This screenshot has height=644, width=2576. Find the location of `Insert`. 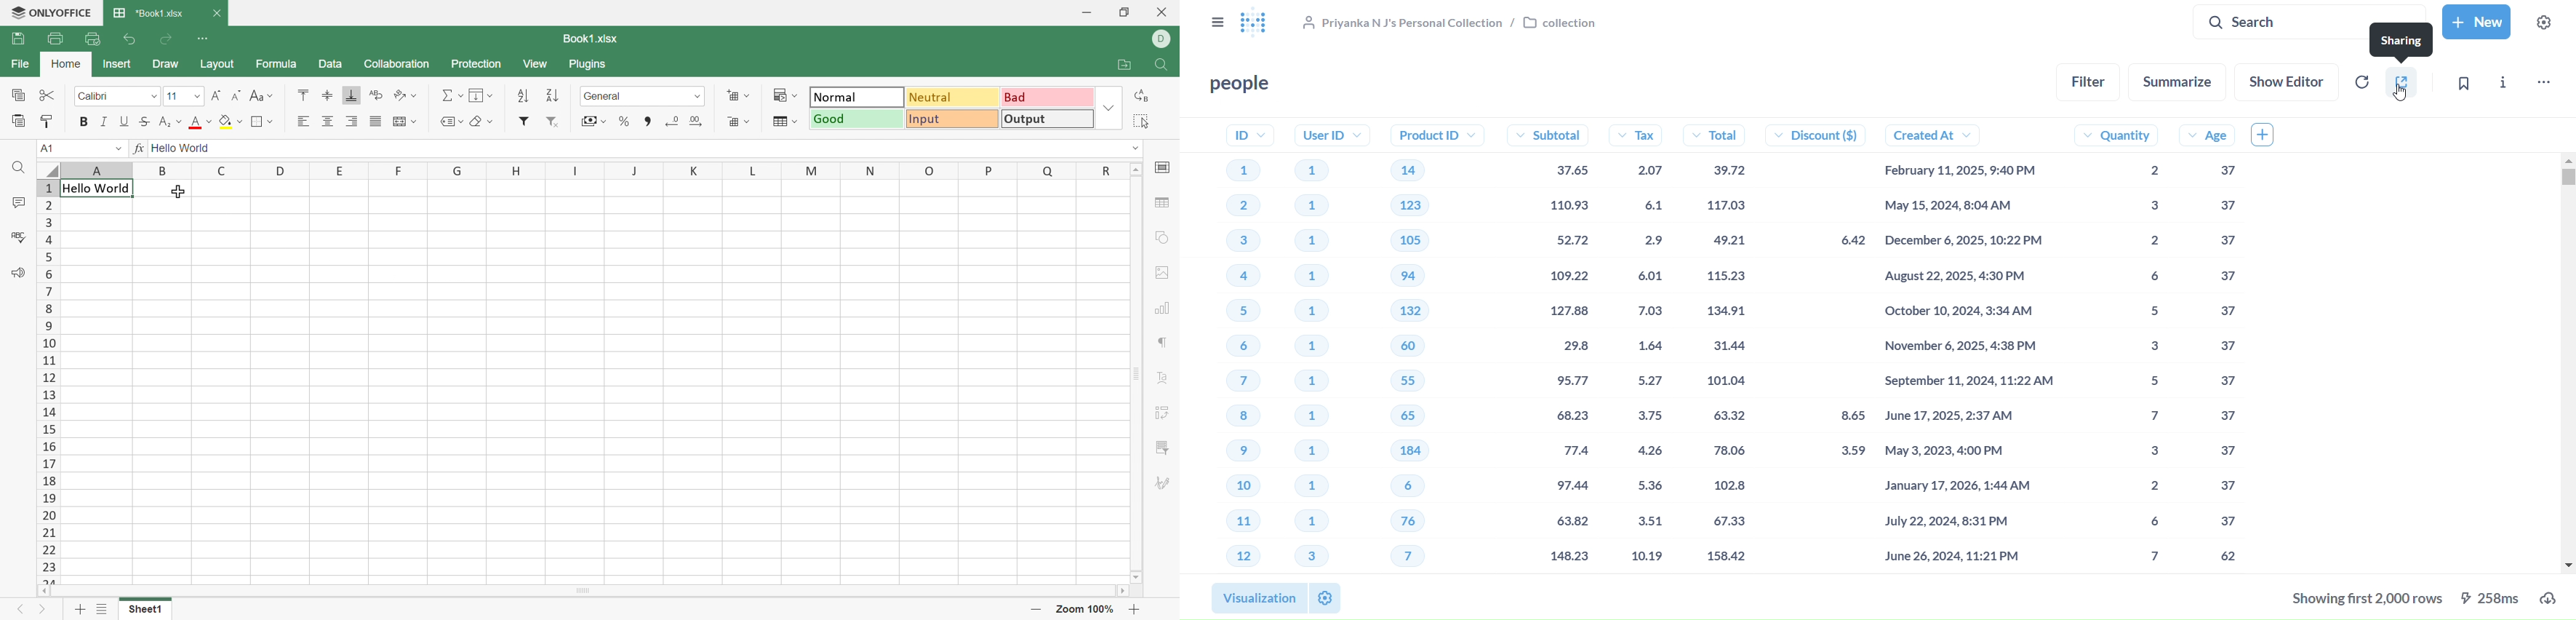

Insert is located at coordinates (115, 64).